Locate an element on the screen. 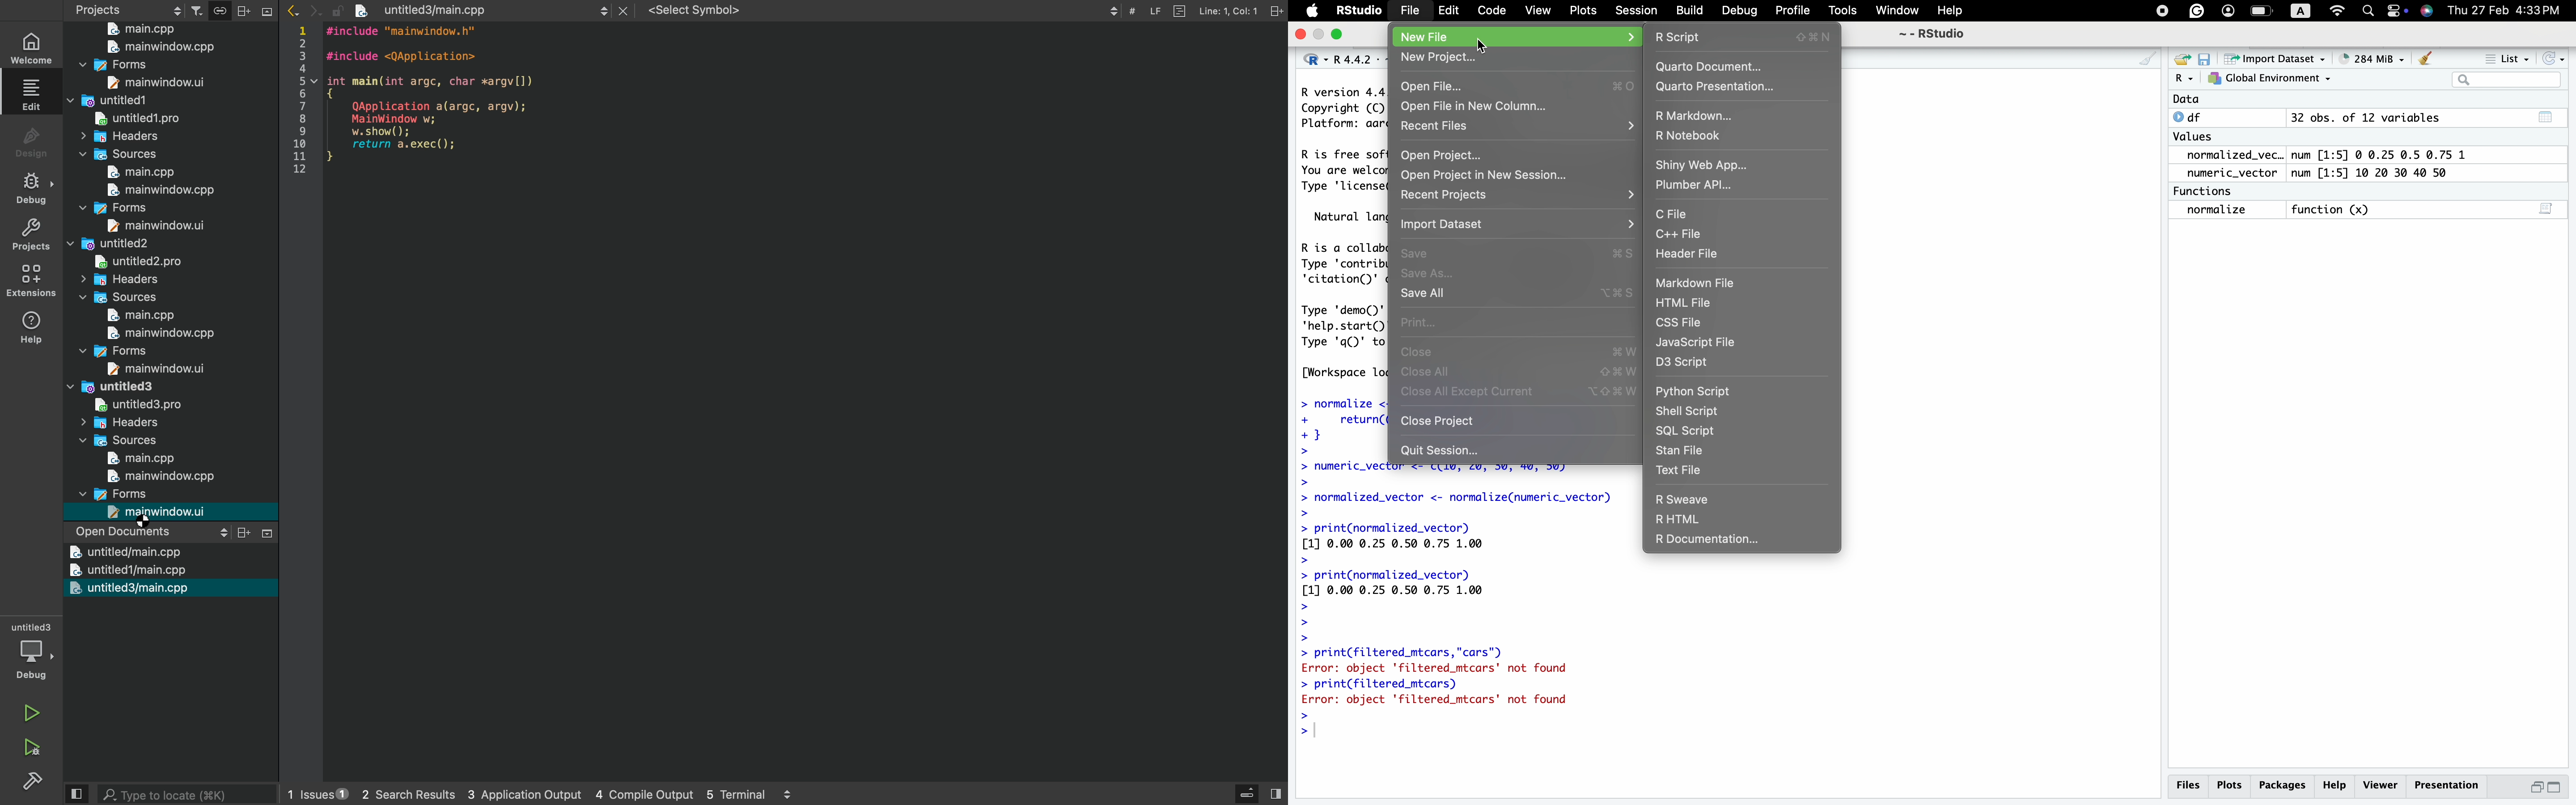 The height and width of the screenshot is (812, 2576). Tools is located at coordinates (1844, 10).